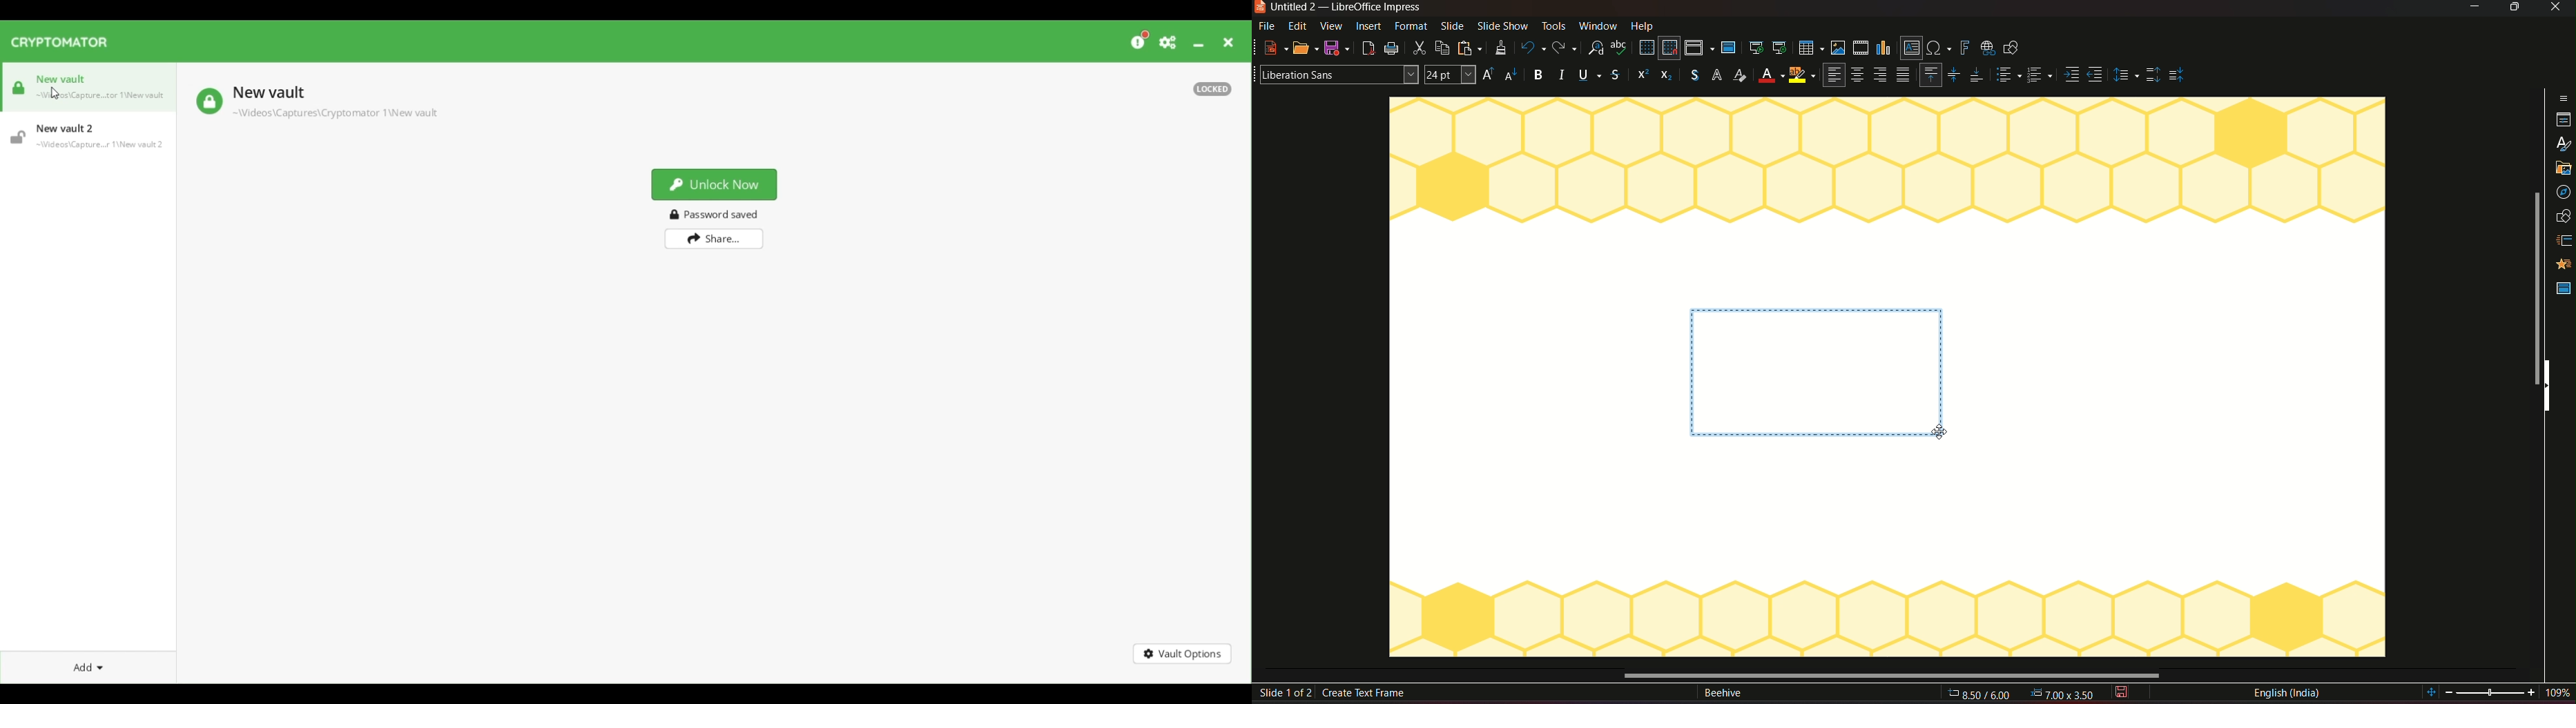 Image resolution: width=2576 pixels, height=728 pixels. Describe the element at coordinates (1515, 75) in the screenshot. I see `size decrease` at that location.